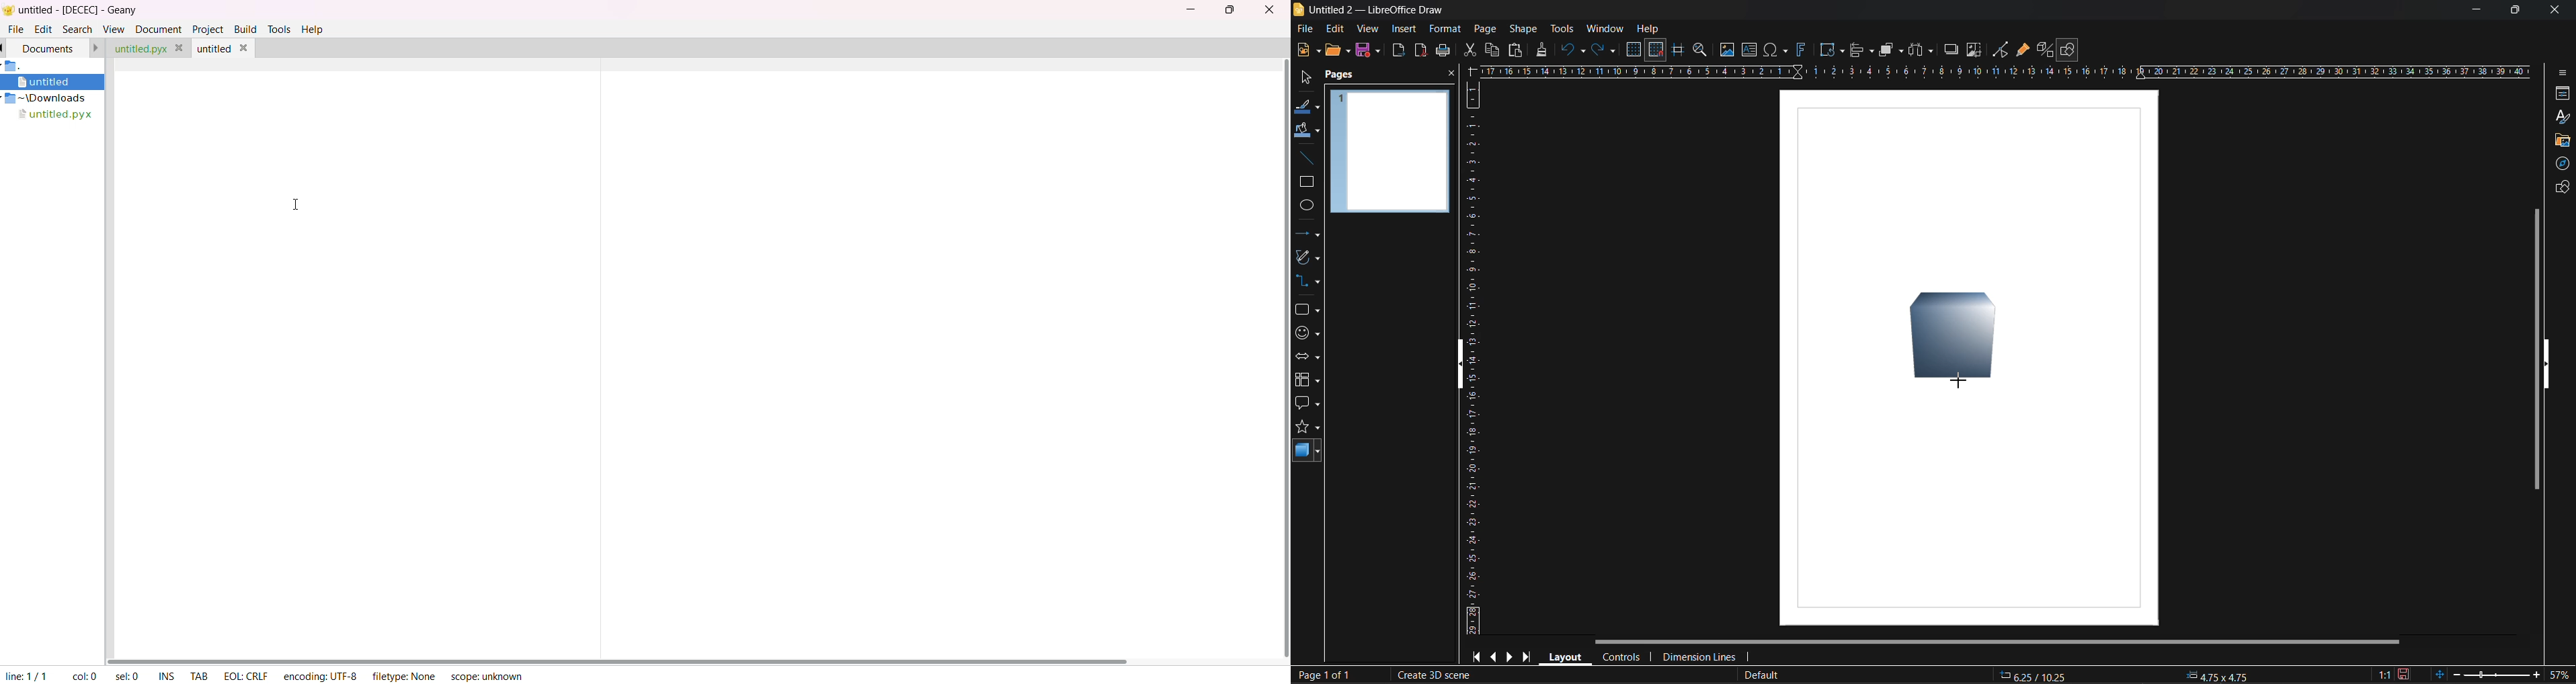 This screenshot has width=2576, height=700. Describe the element at coordinates (624, 656) in the screenshot. I see `horizontal scroll bar` at that location.